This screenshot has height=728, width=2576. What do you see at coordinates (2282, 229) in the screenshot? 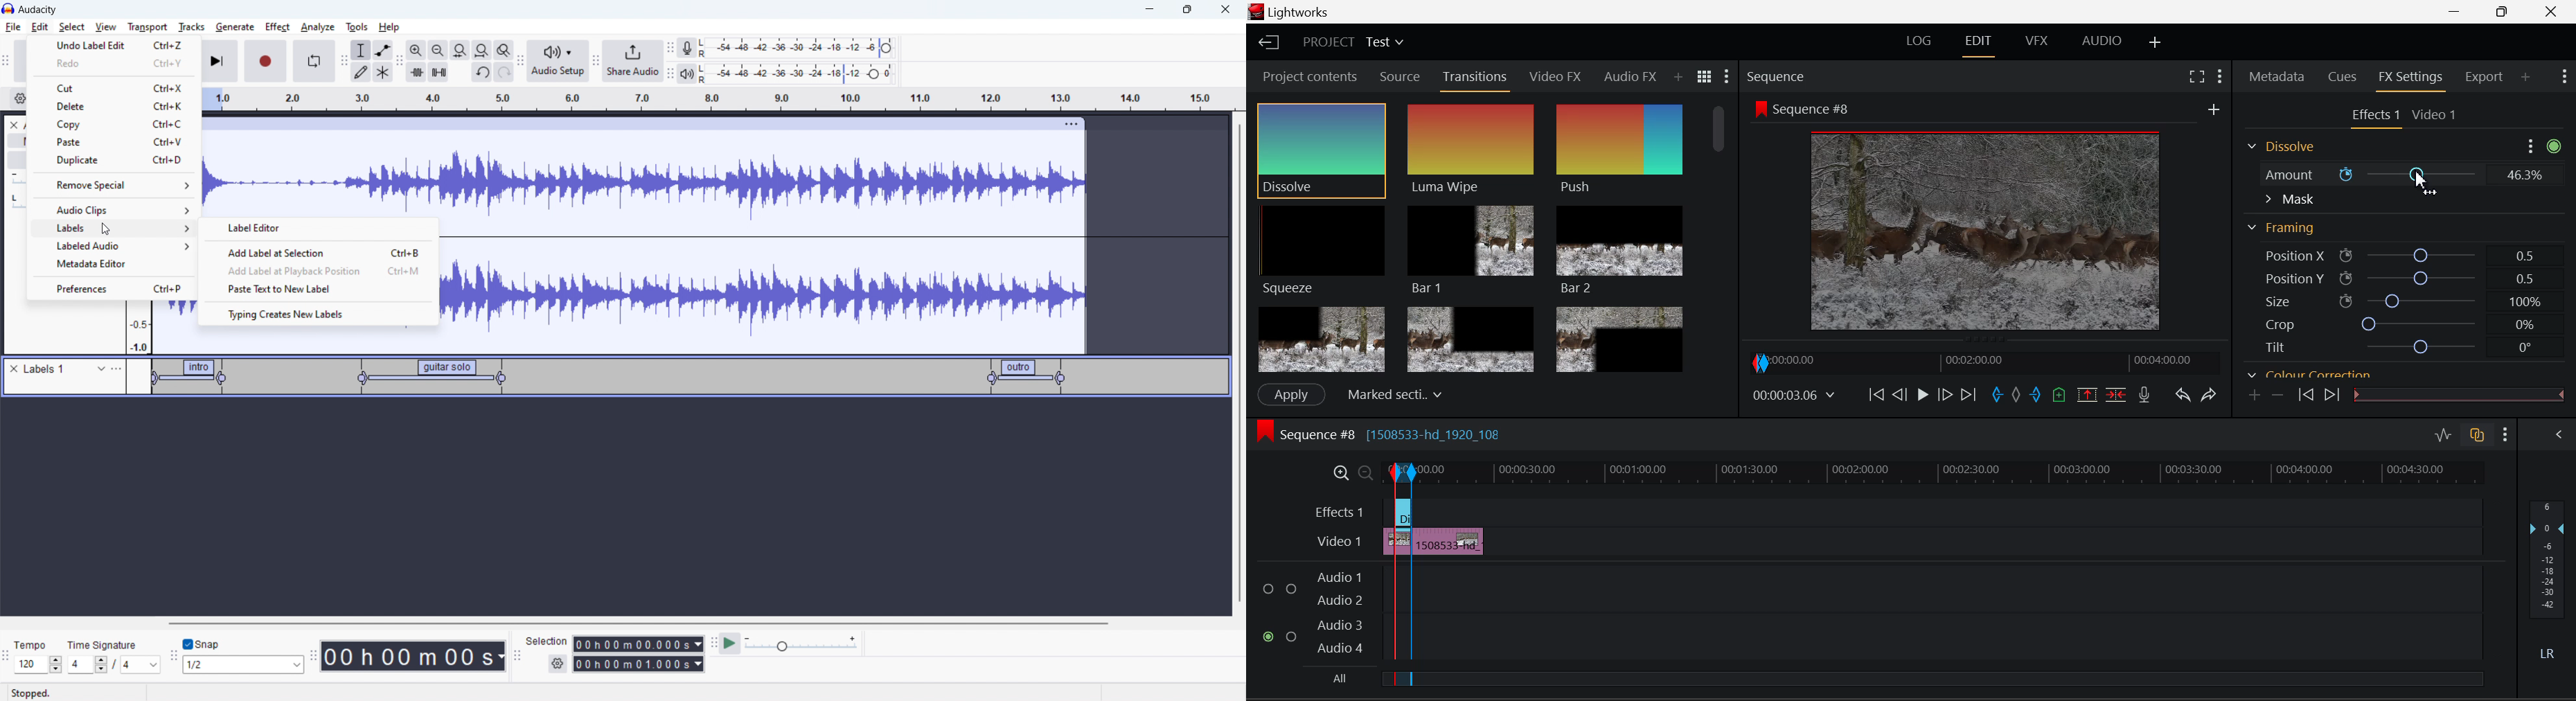
I see `Framing Section` at bounding box center [2282, 229].